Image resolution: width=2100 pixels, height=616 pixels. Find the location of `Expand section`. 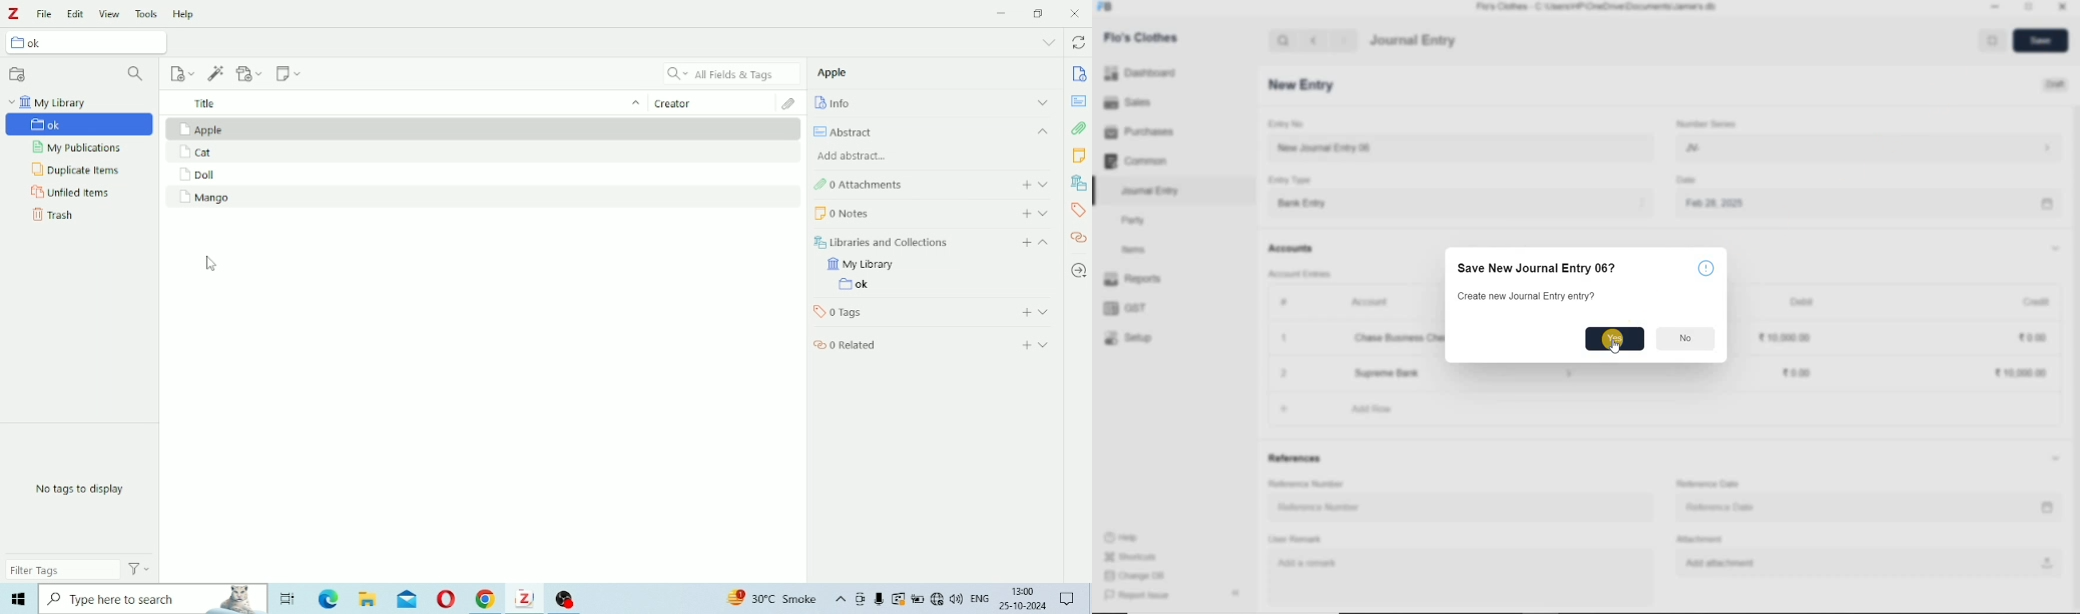

Expand section is located at coordinates (1044, 213).